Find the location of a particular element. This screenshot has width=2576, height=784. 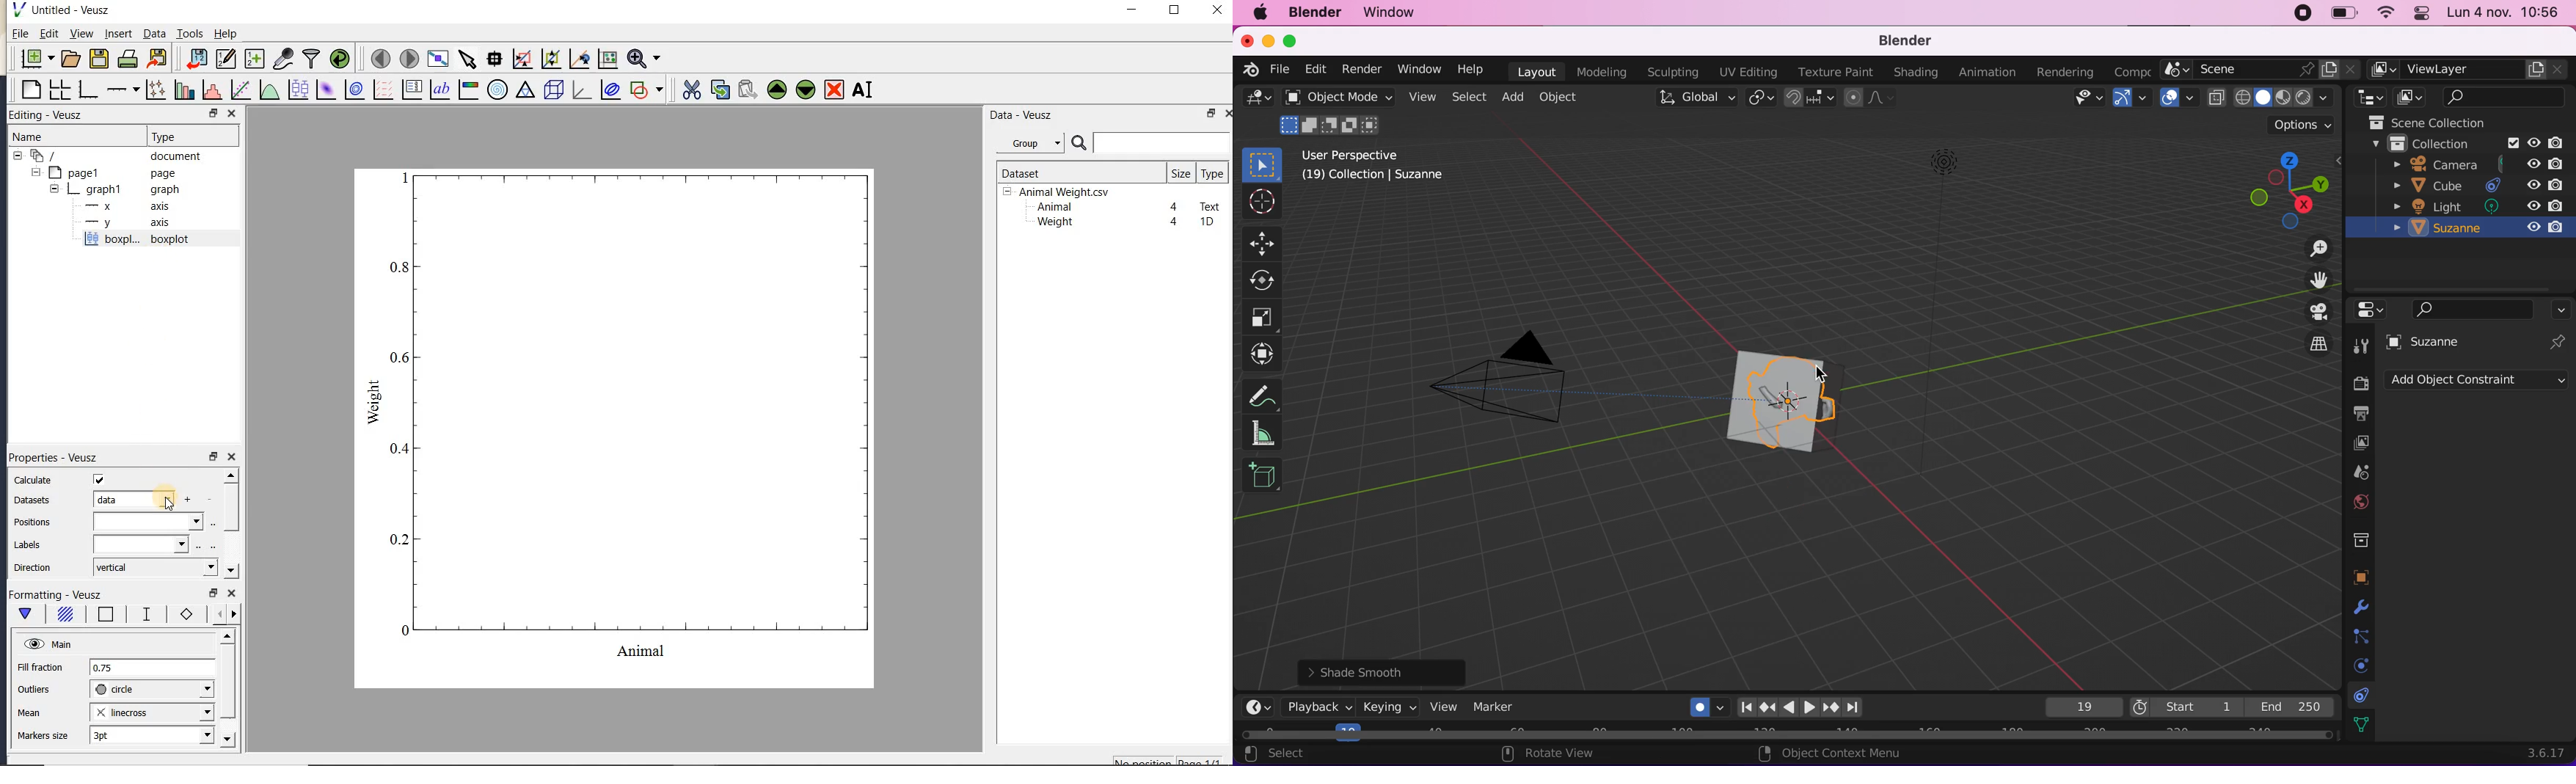

Browse scence is located at coordinates (2175, 69).